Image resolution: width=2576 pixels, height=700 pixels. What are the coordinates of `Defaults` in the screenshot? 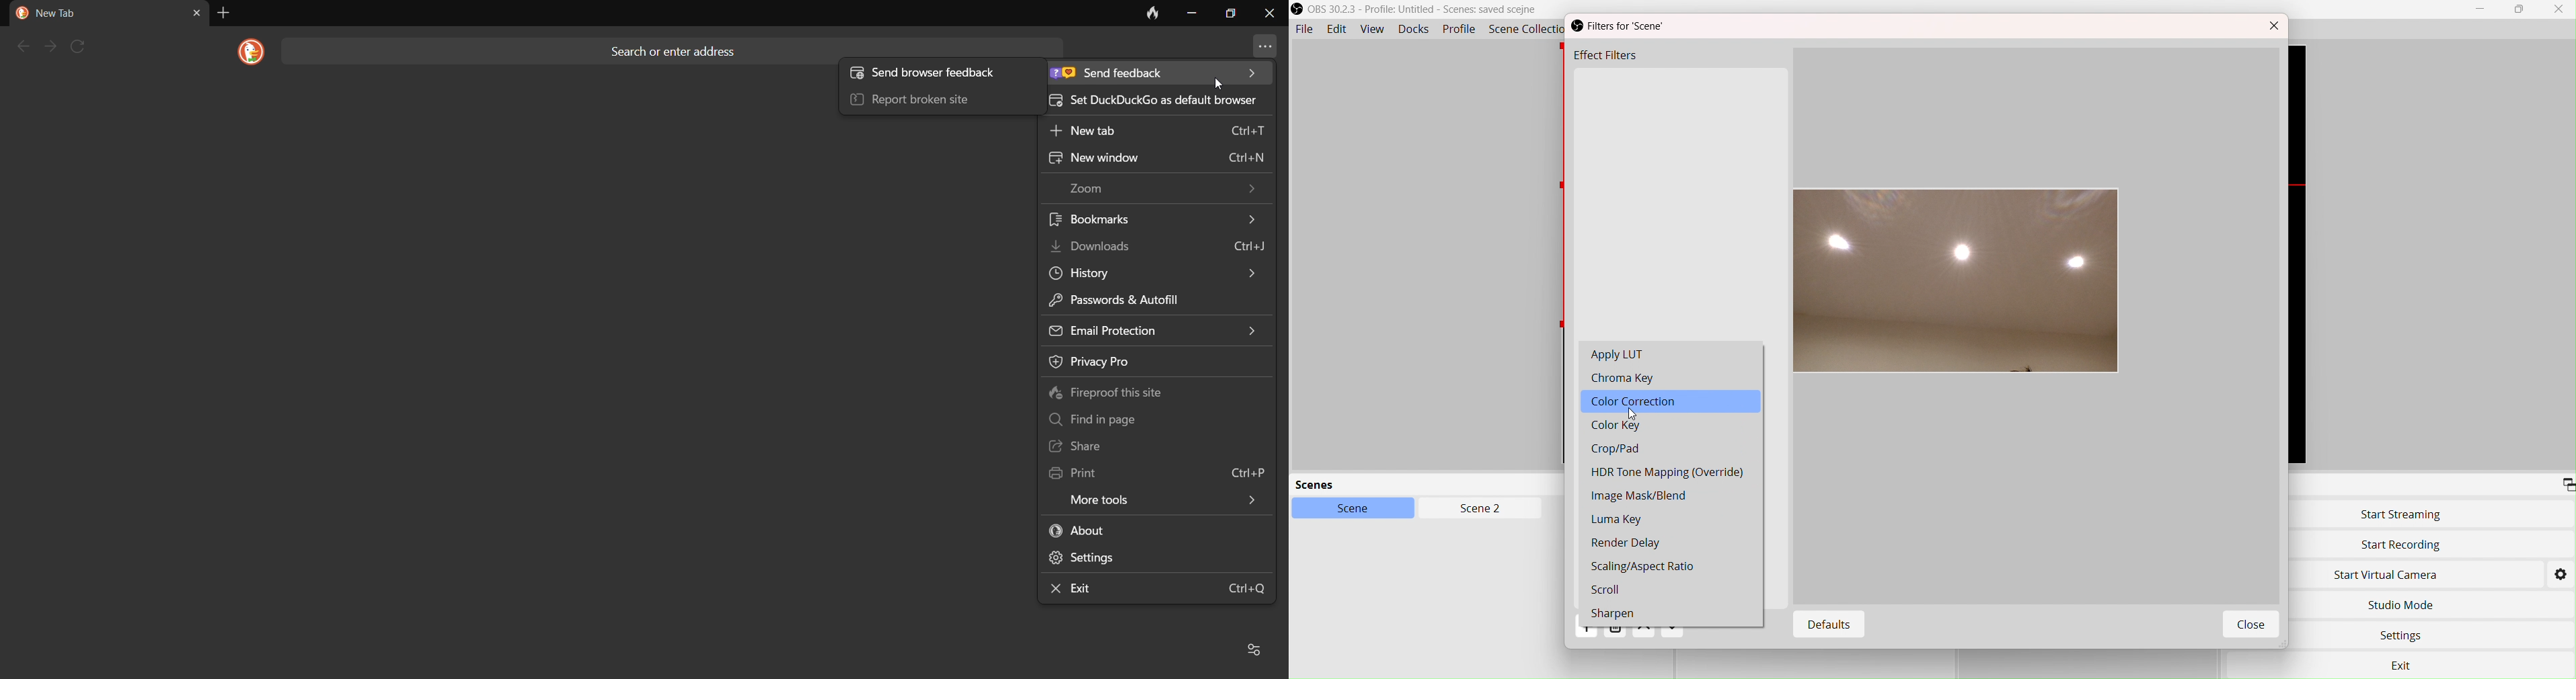 It's located at (1825, 625).